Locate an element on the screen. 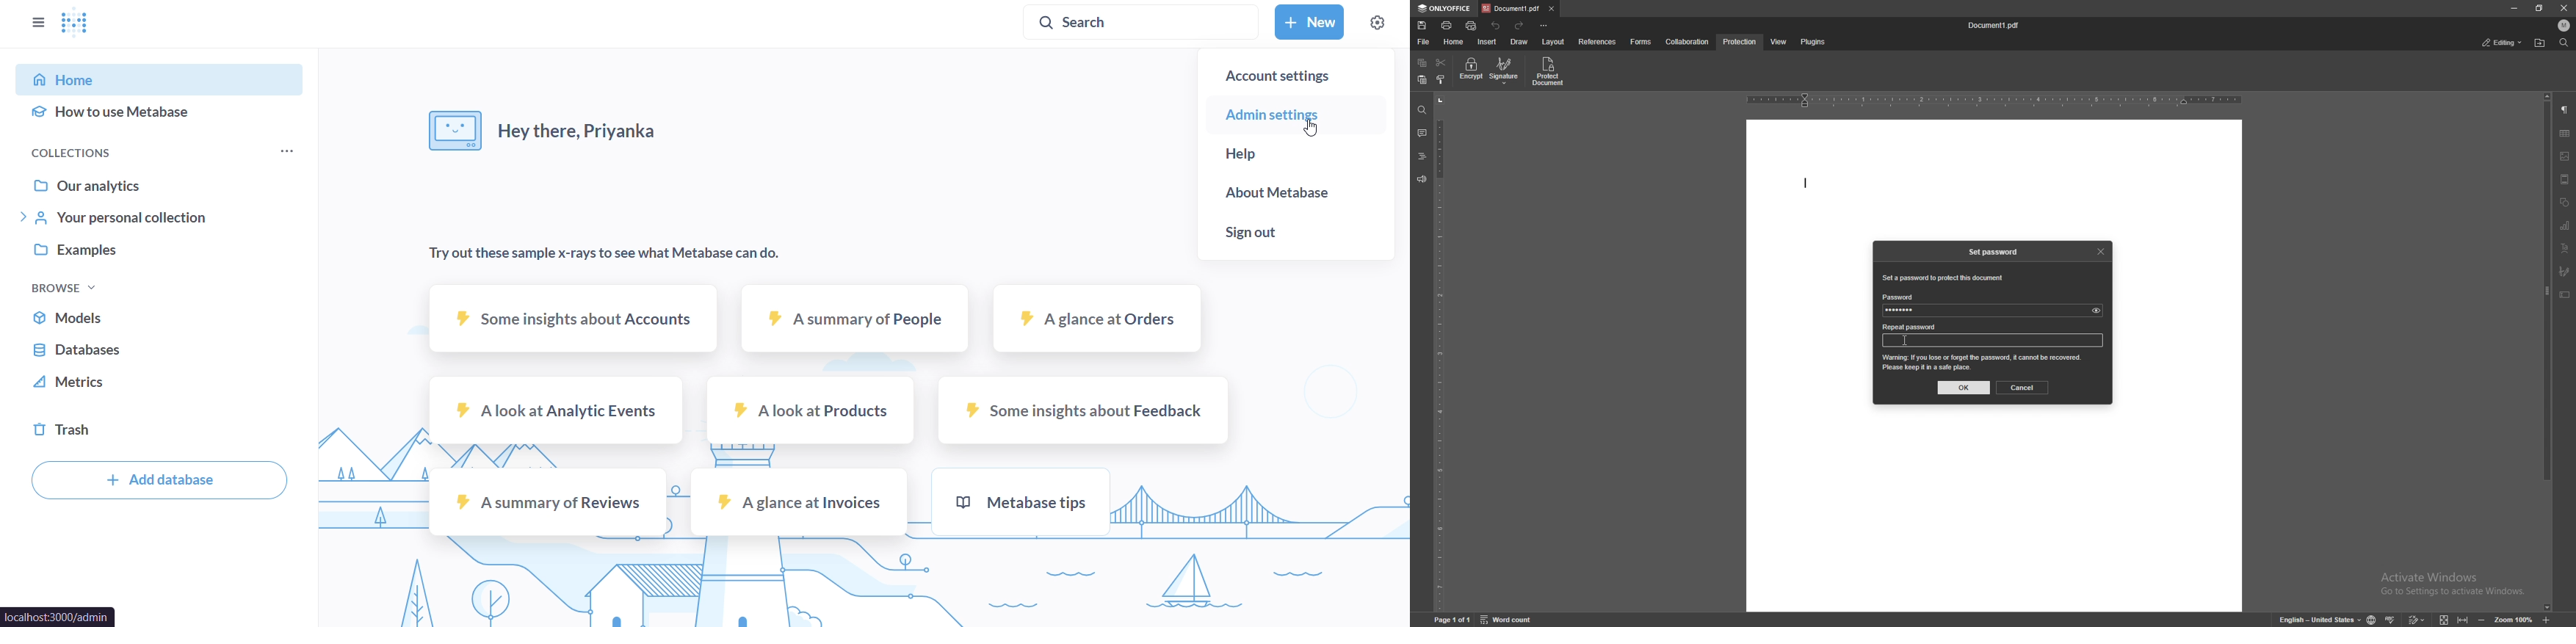 This screenshot has width=2576, height=644. layout is located at coordinates (1555, 42).